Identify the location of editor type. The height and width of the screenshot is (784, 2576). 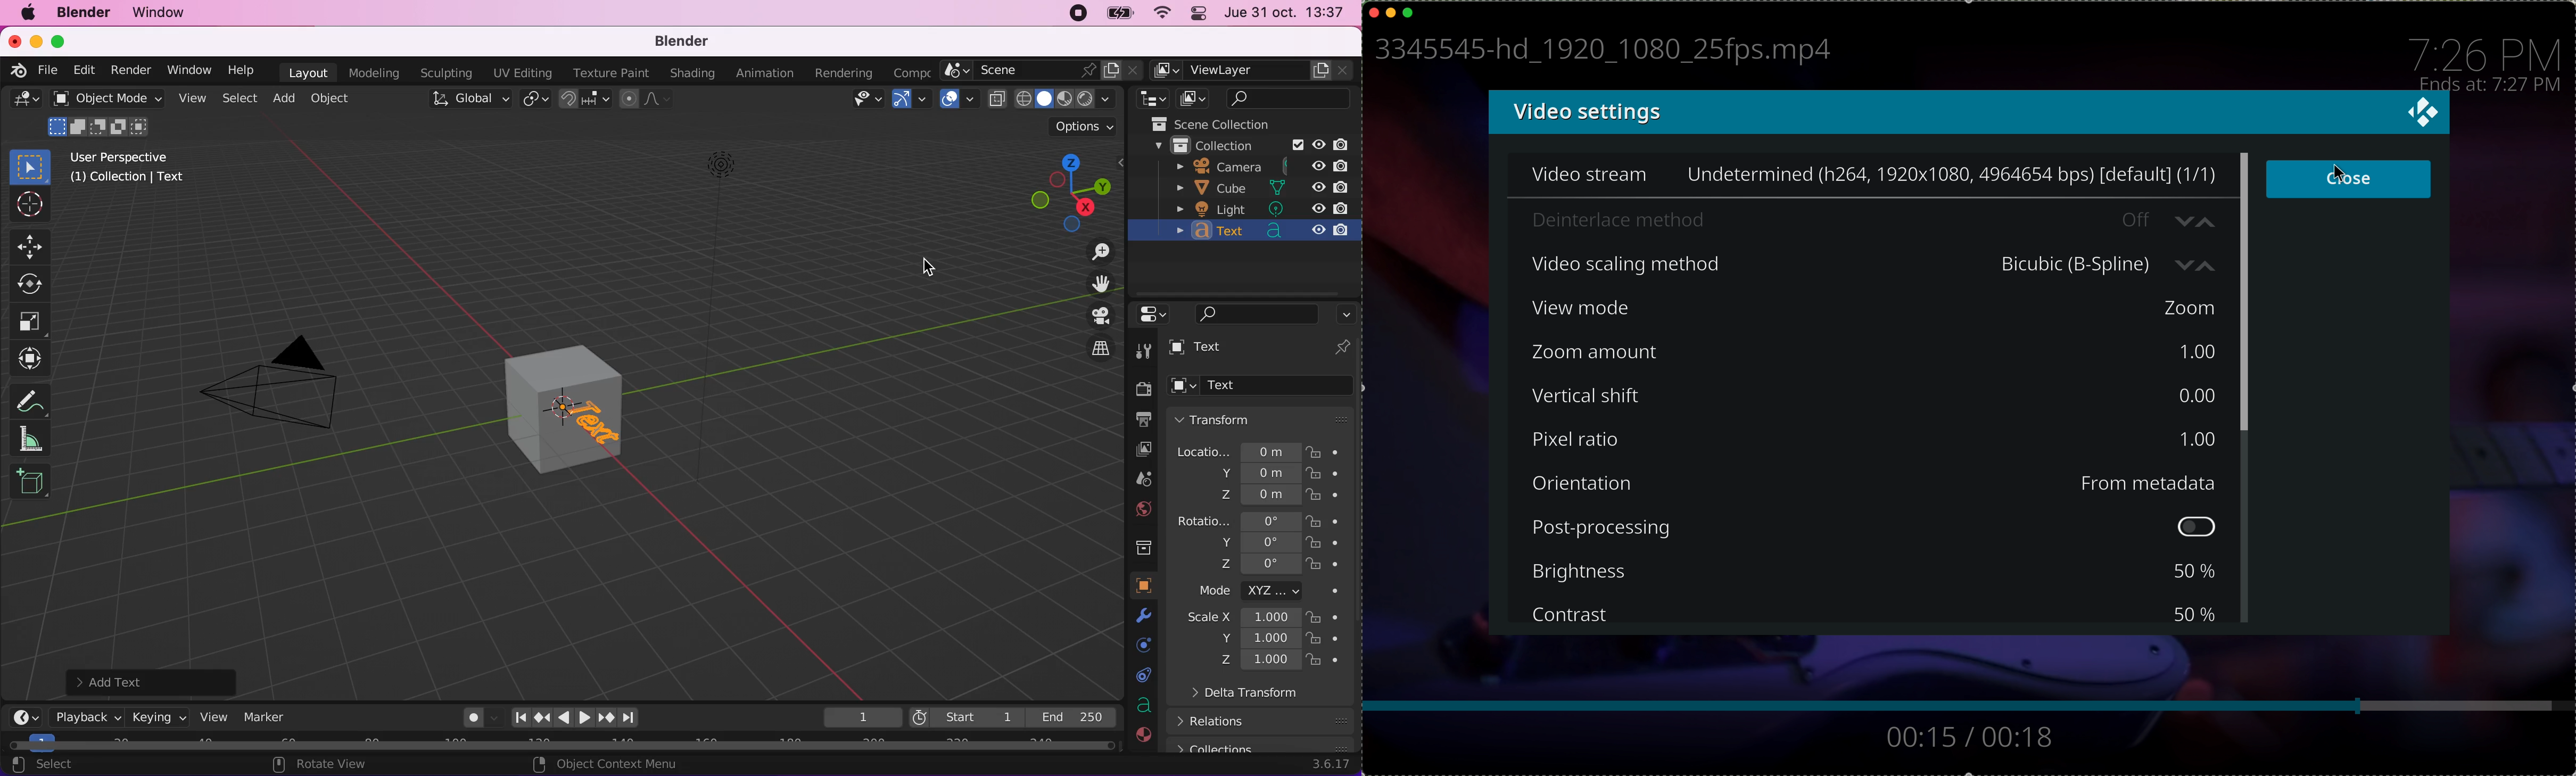
(24, 714).